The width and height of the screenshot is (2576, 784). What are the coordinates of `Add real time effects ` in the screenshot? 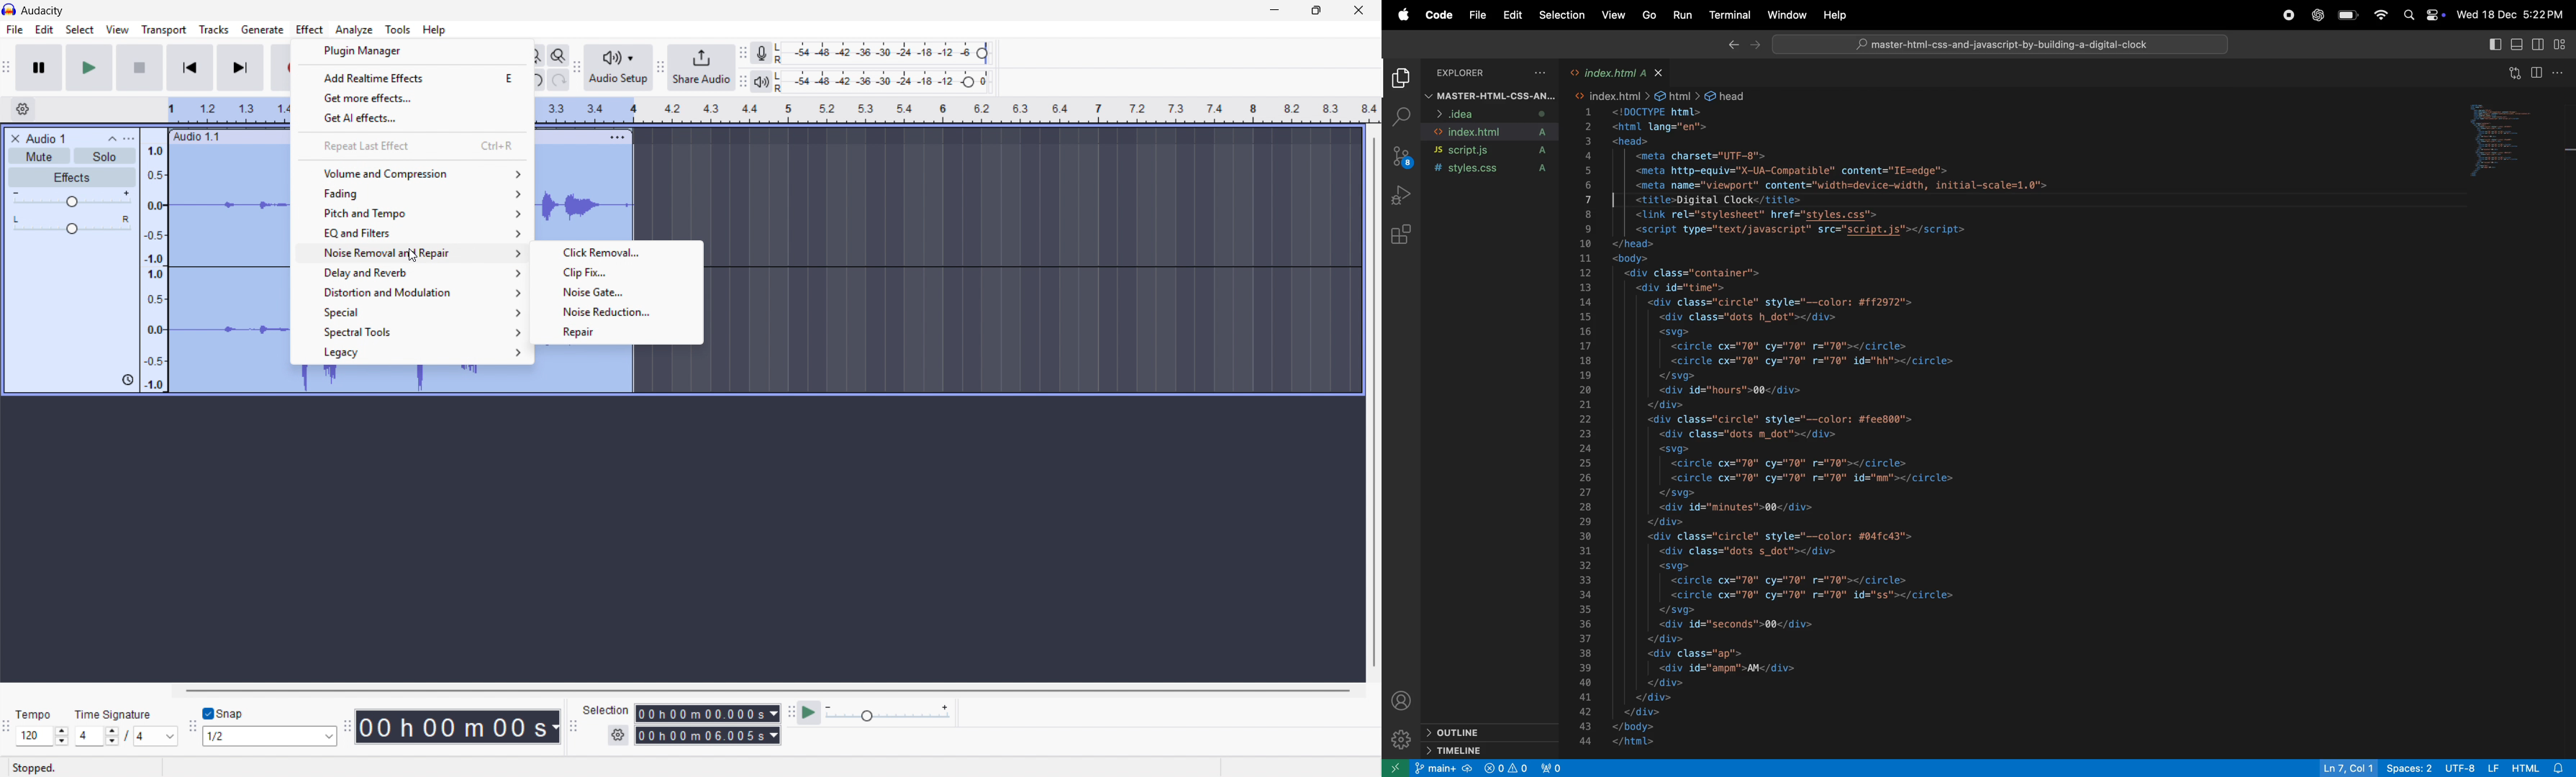 It's located at (413, 77).